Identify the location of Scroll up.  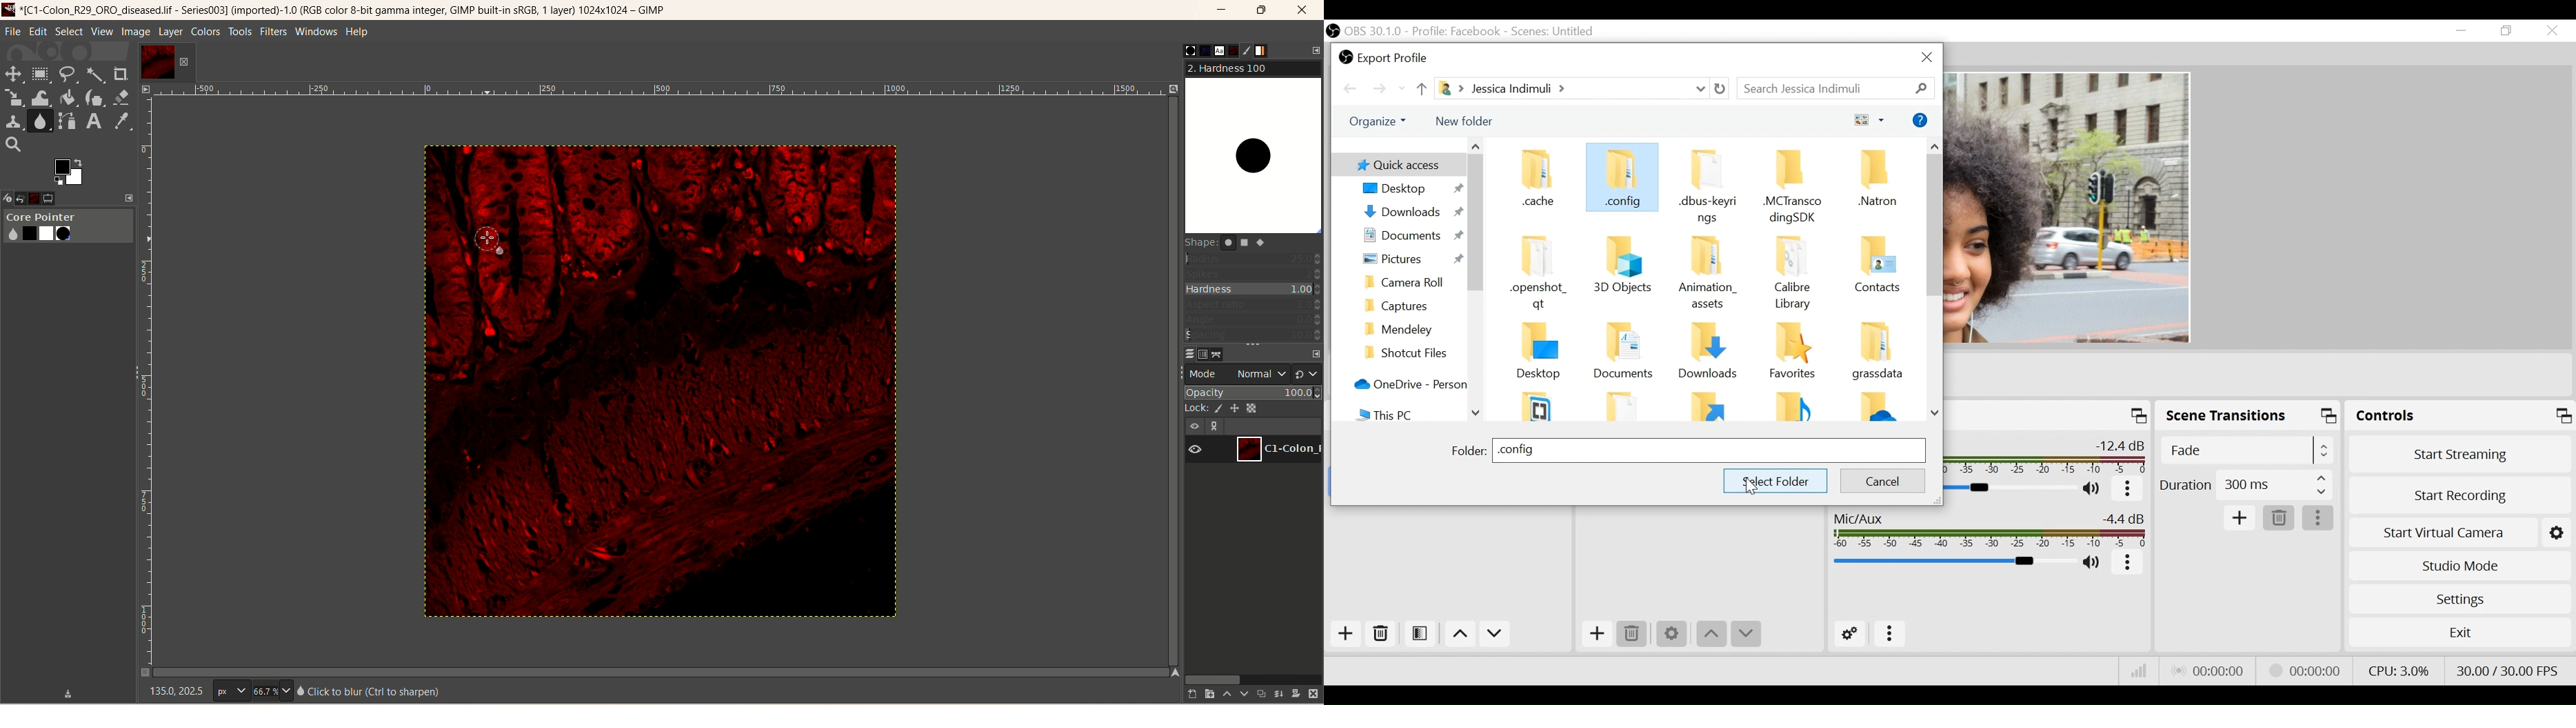
(1475, 146).